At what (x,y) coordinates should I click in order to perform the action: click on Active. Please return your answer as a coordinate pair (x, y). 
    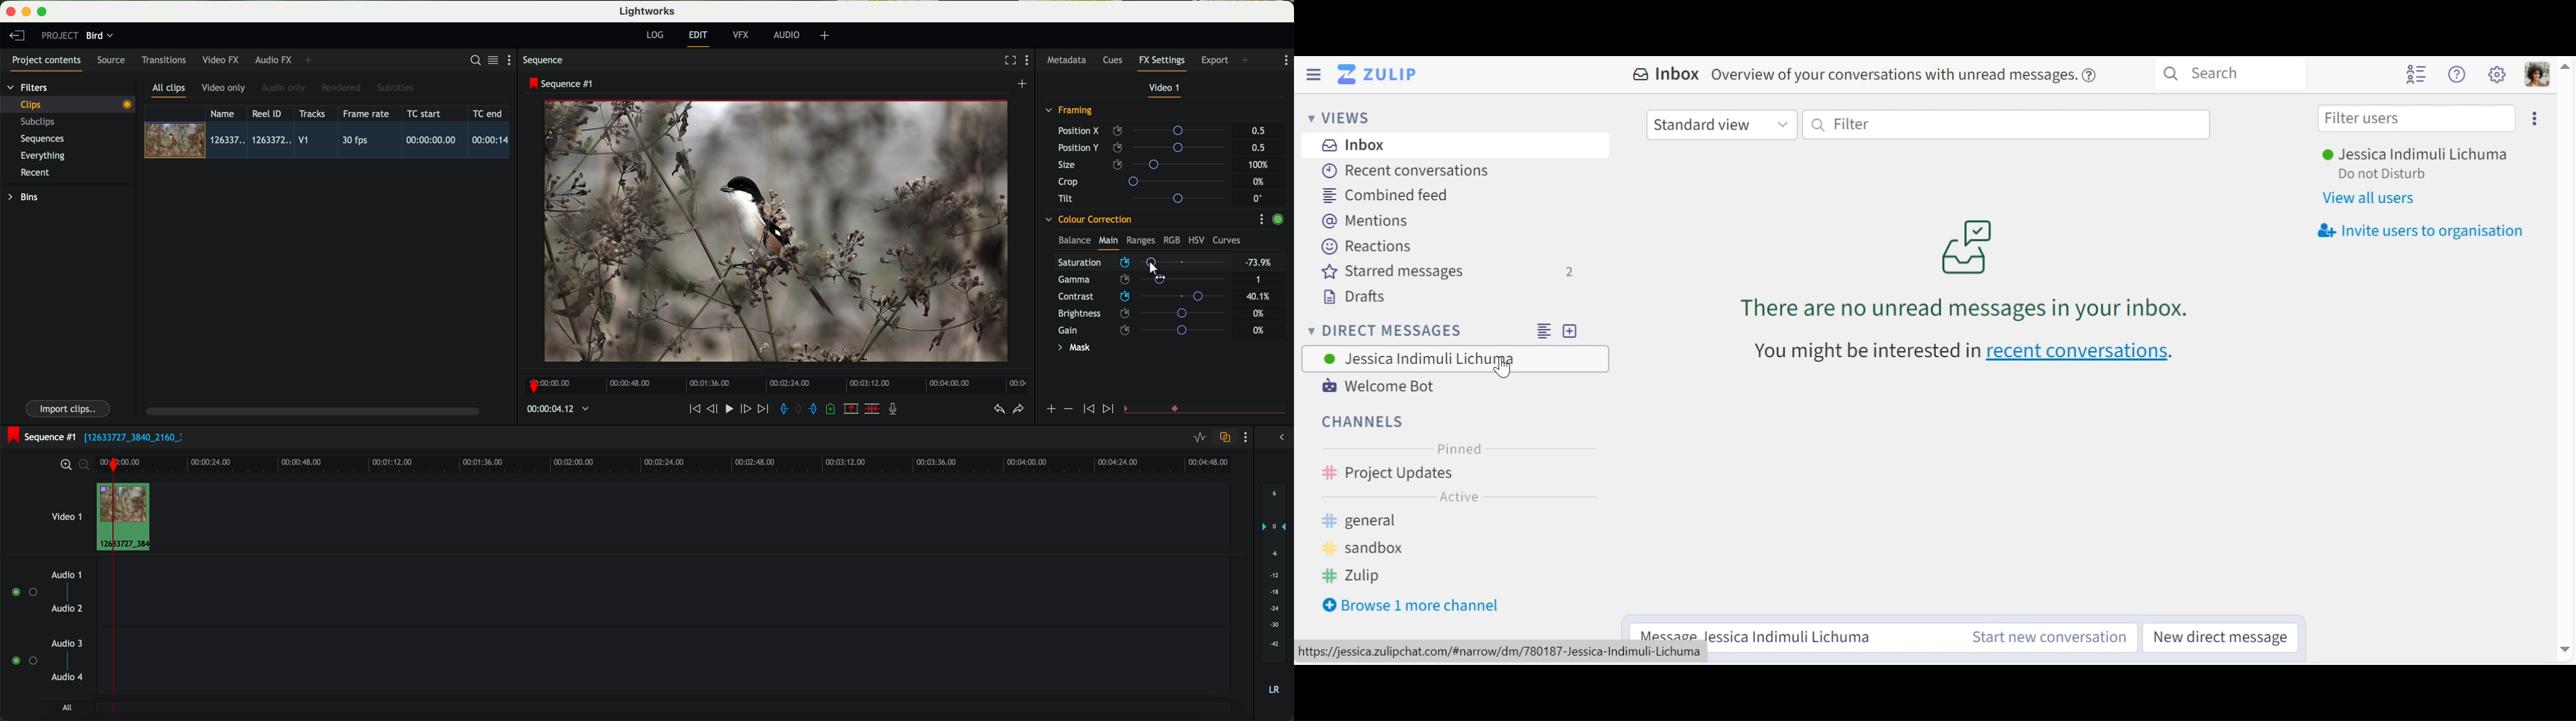
    Looking at the image, I should click on (1458, 499).